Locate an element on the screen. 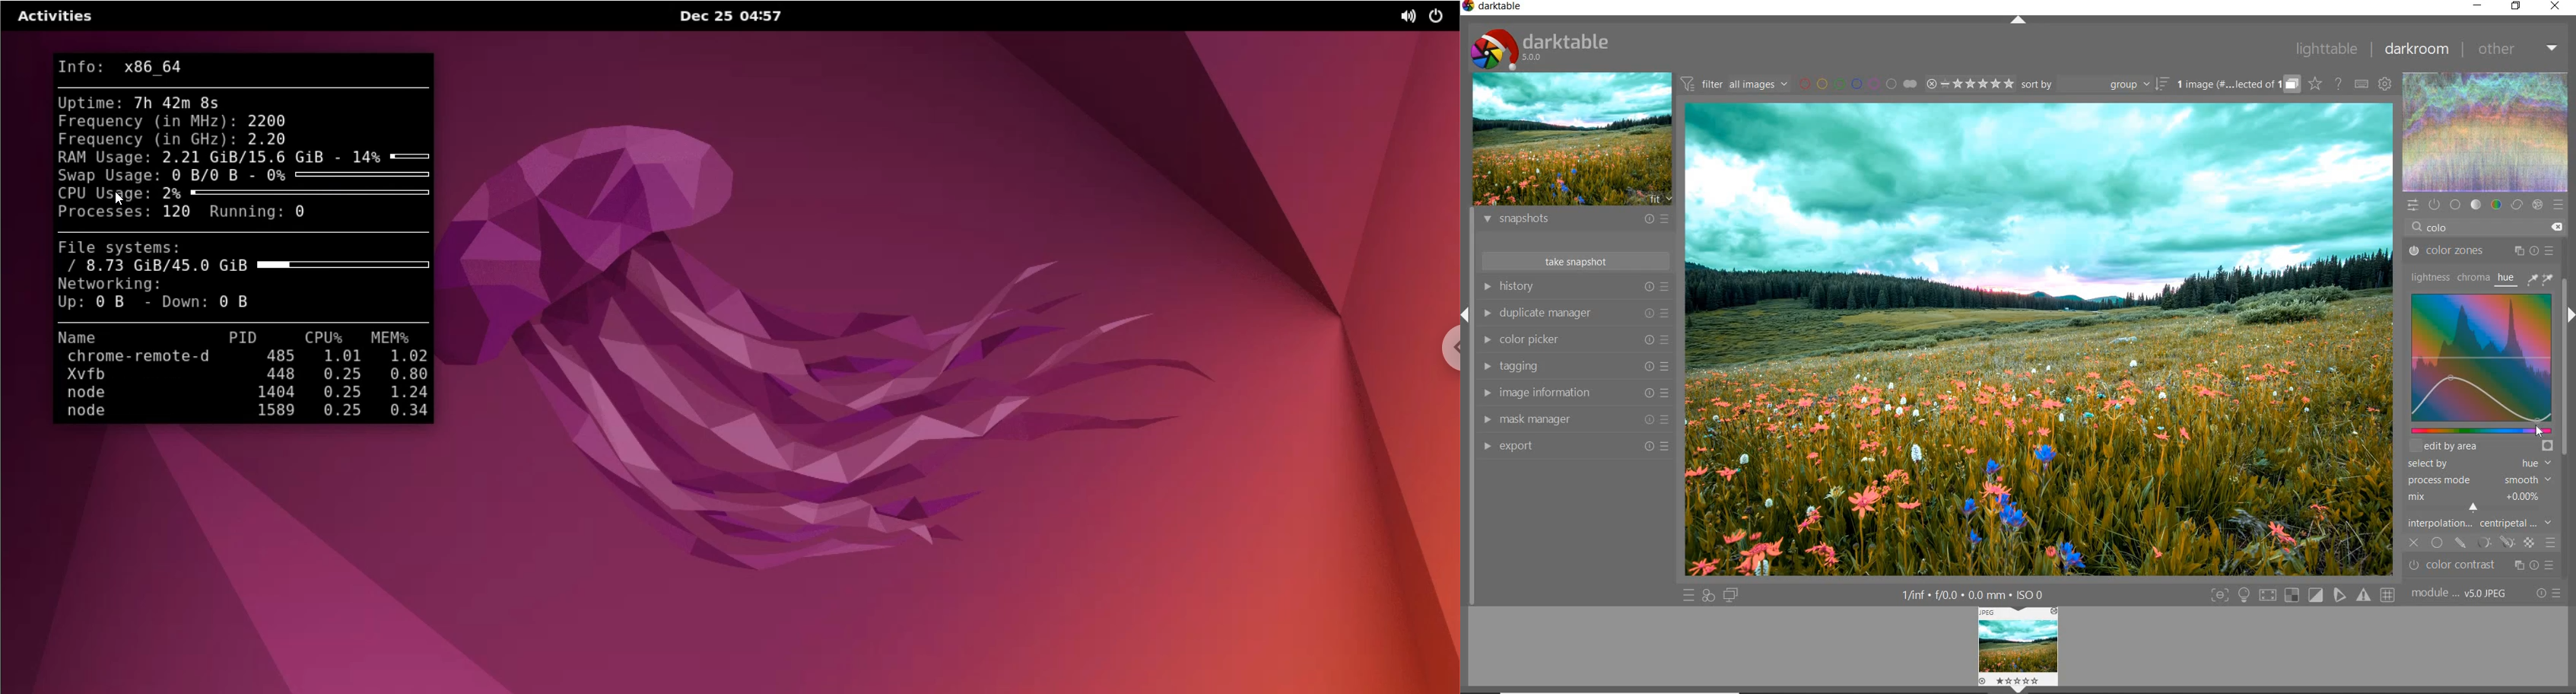 The width and height of the screenshot is (2576, 700). set keyboard shortcuts is located at coordinates (2361, 84).